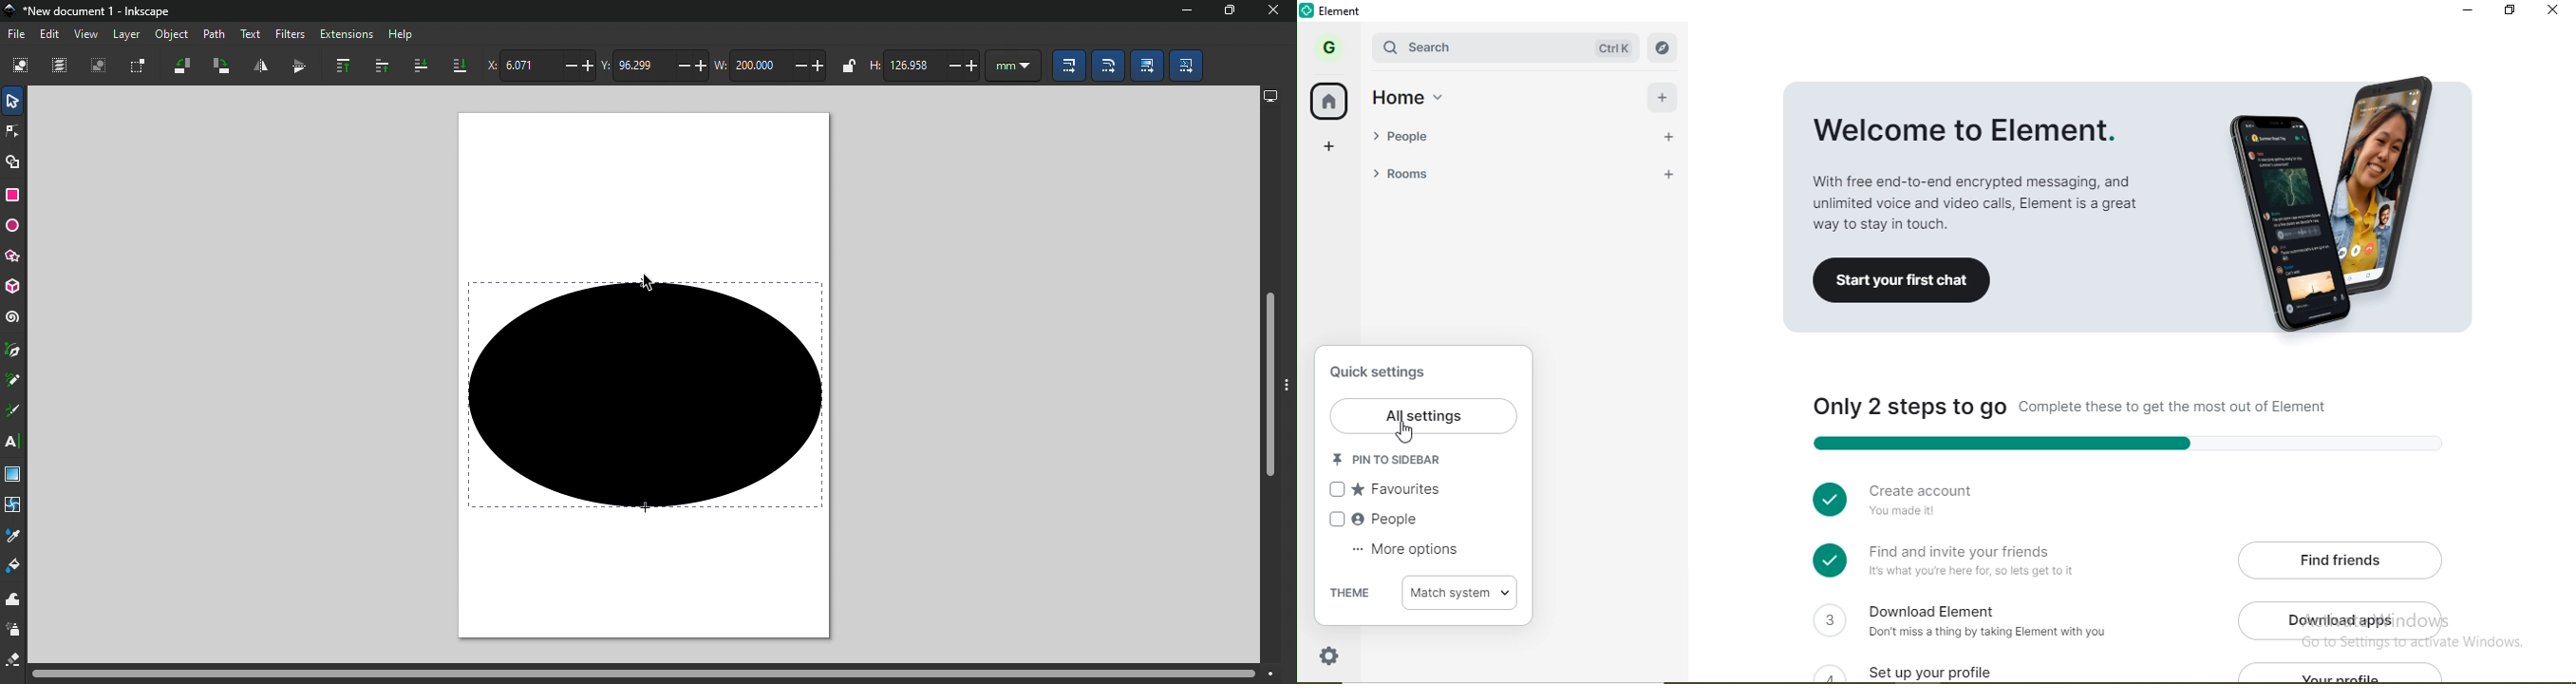  I want to click on theme, so click(1351, 594).